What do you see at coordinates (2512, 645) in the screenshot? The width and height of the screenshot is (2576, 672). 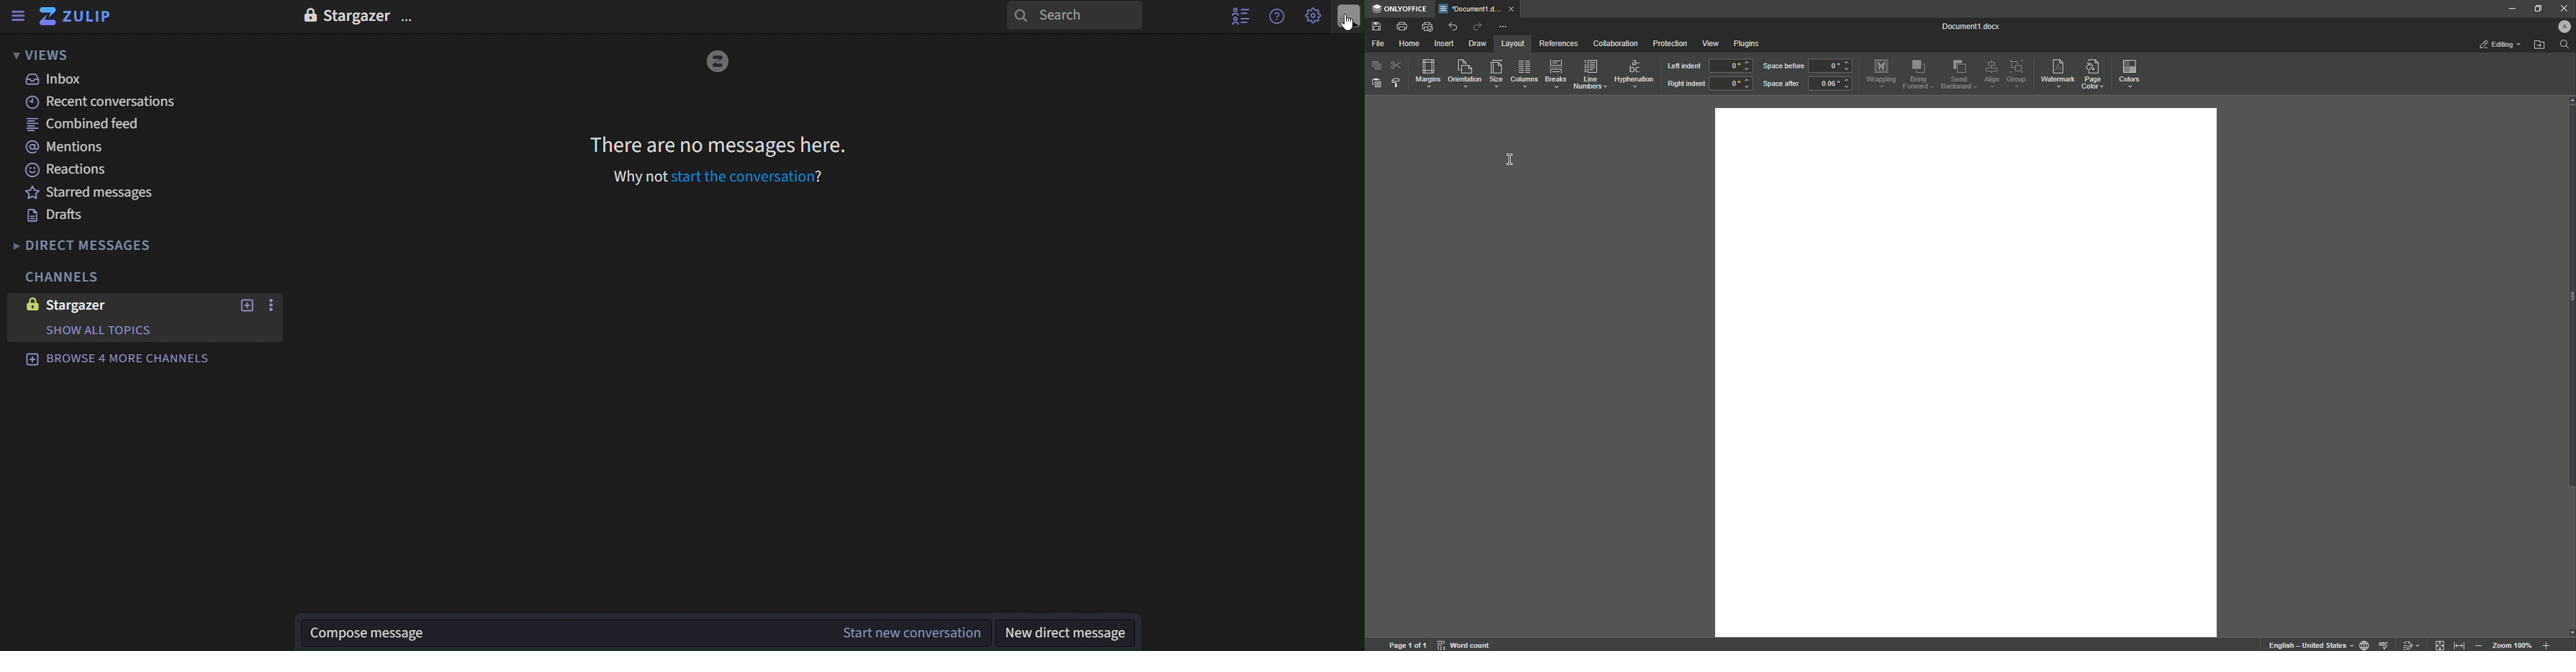 I see `Zoom 100%` at bounding box center [2512, 645].